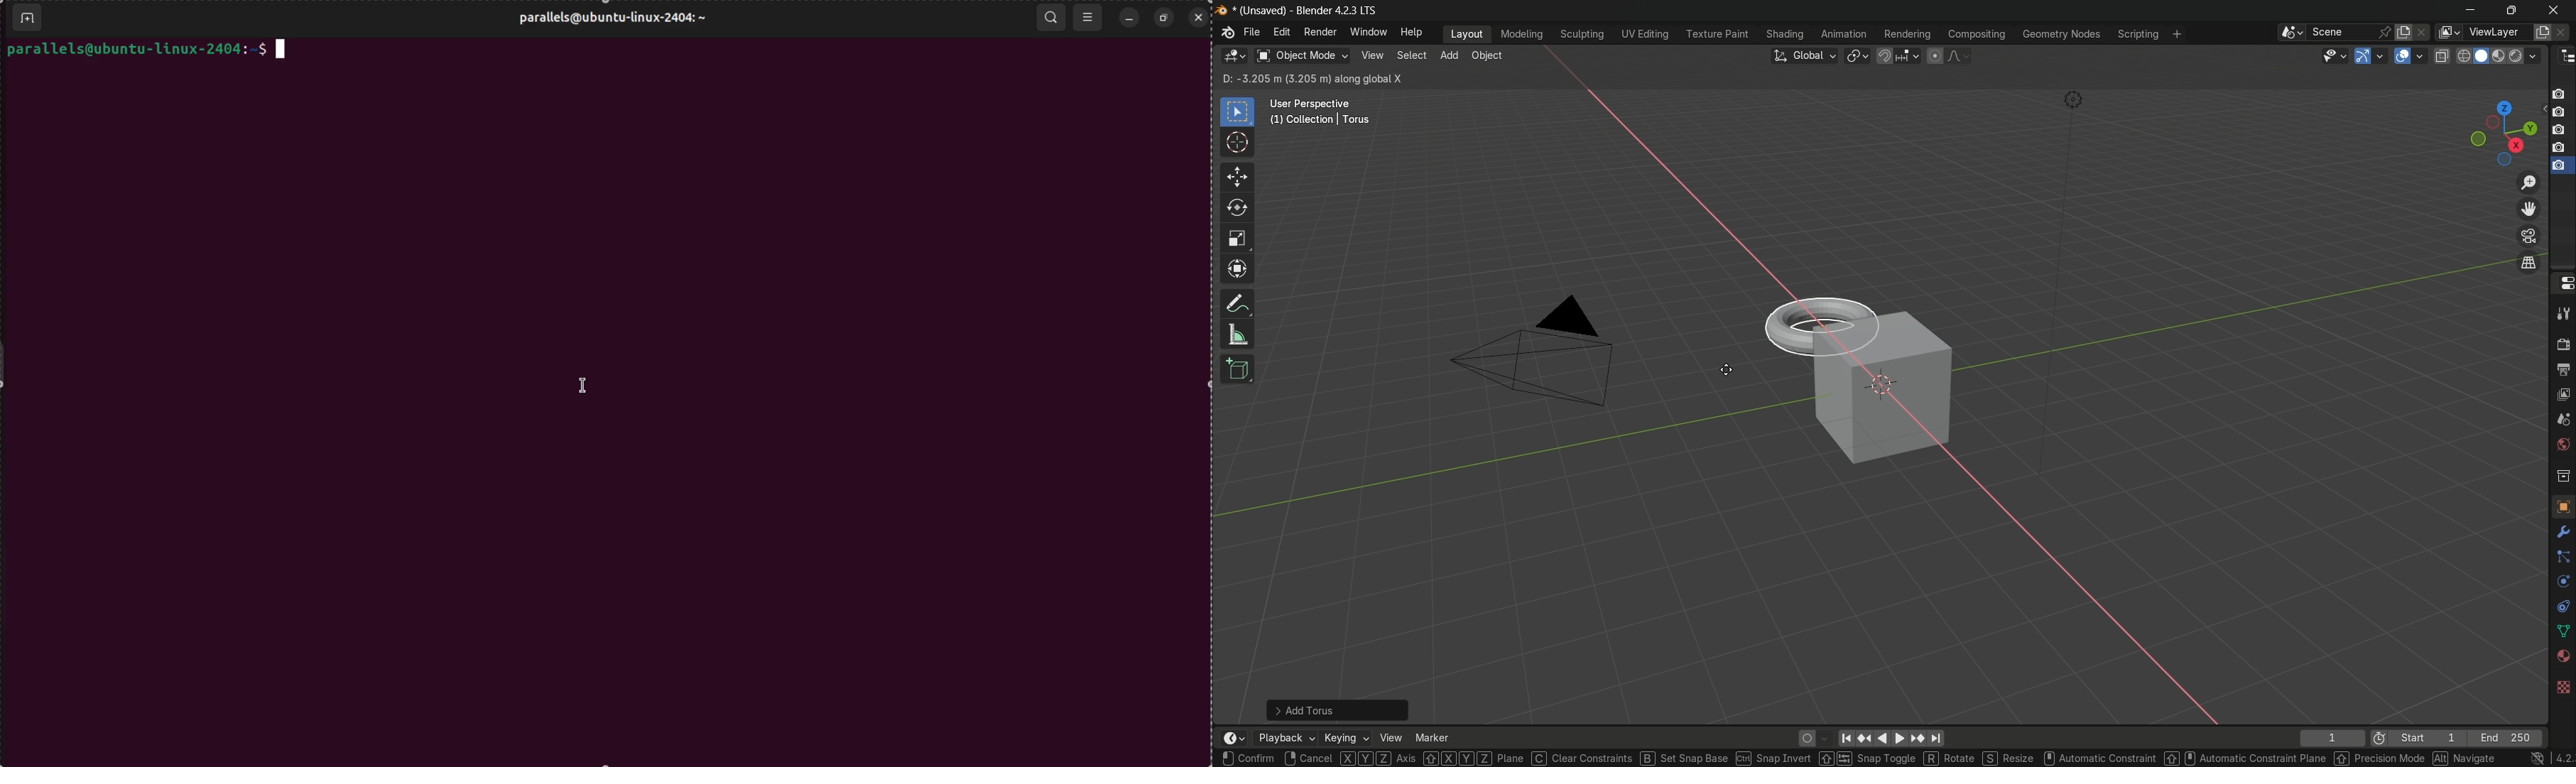  What do you see at coordinates (2560, 148) in the screenshot?
I see `layer 4` at bounding box center [2560, 148].